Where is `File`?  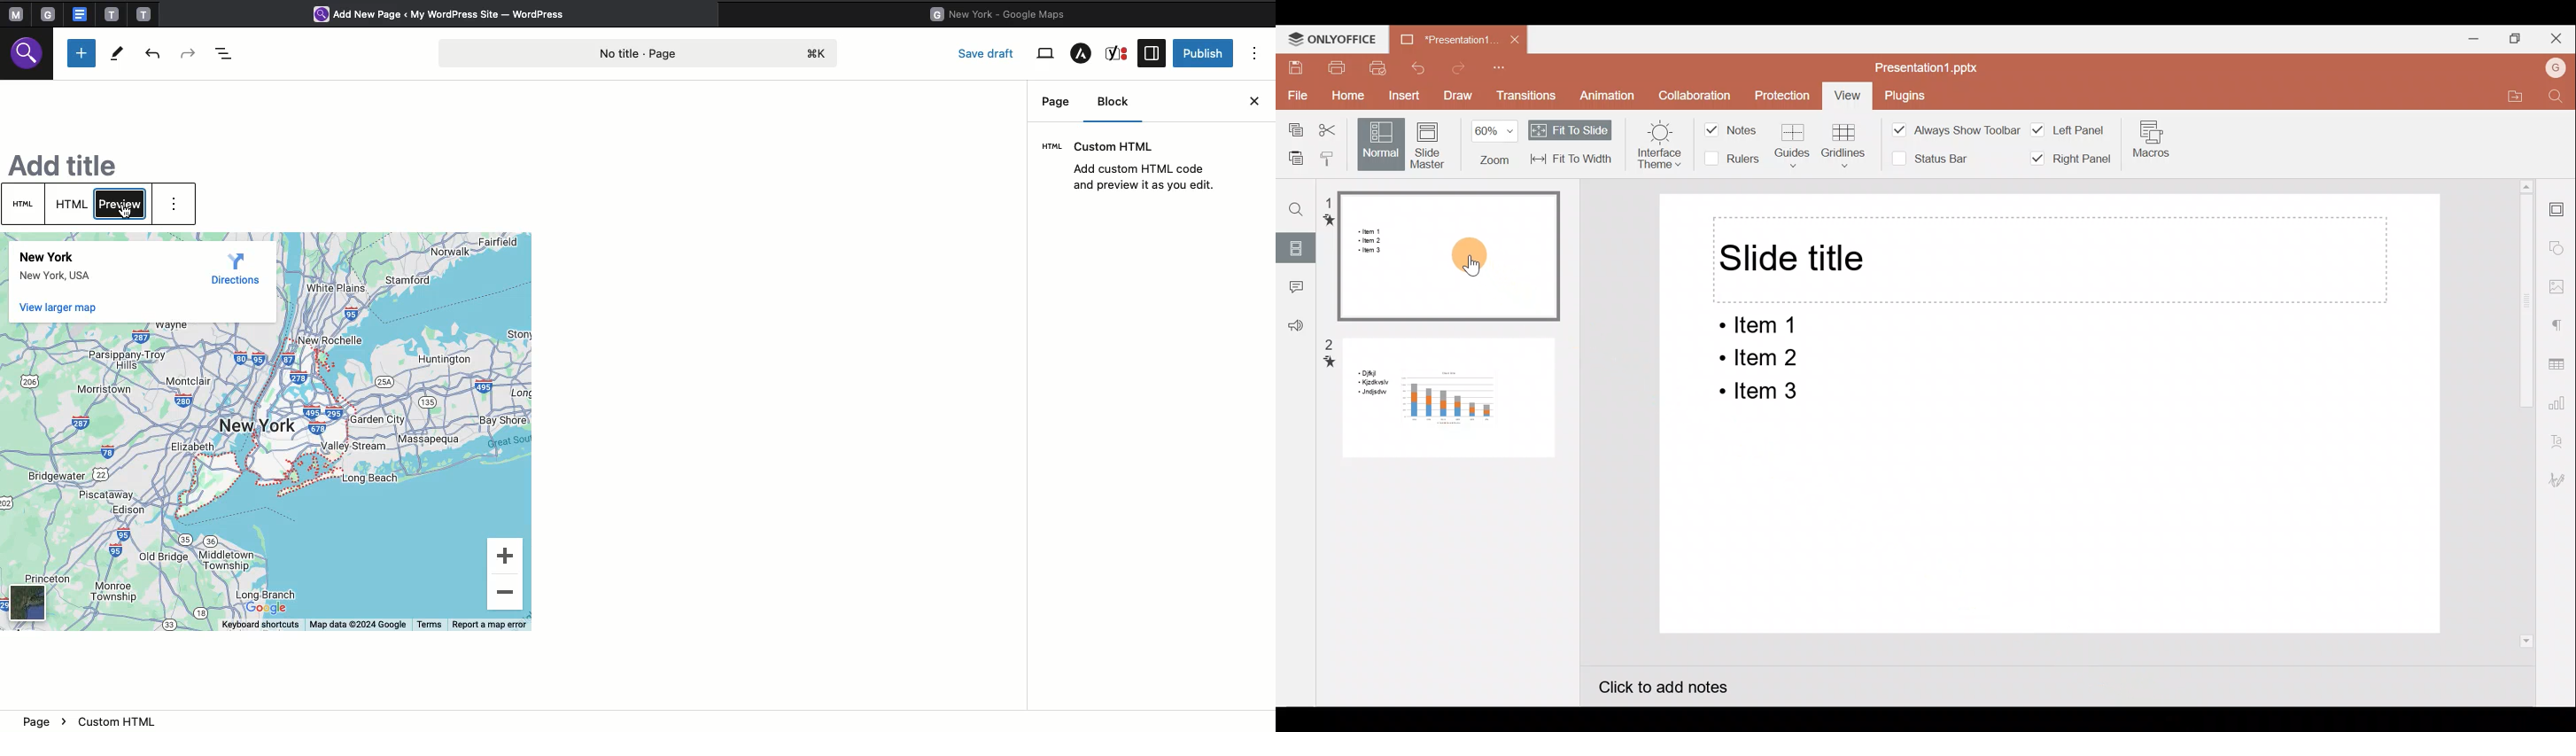
File is located at coordinates (1295, 96).